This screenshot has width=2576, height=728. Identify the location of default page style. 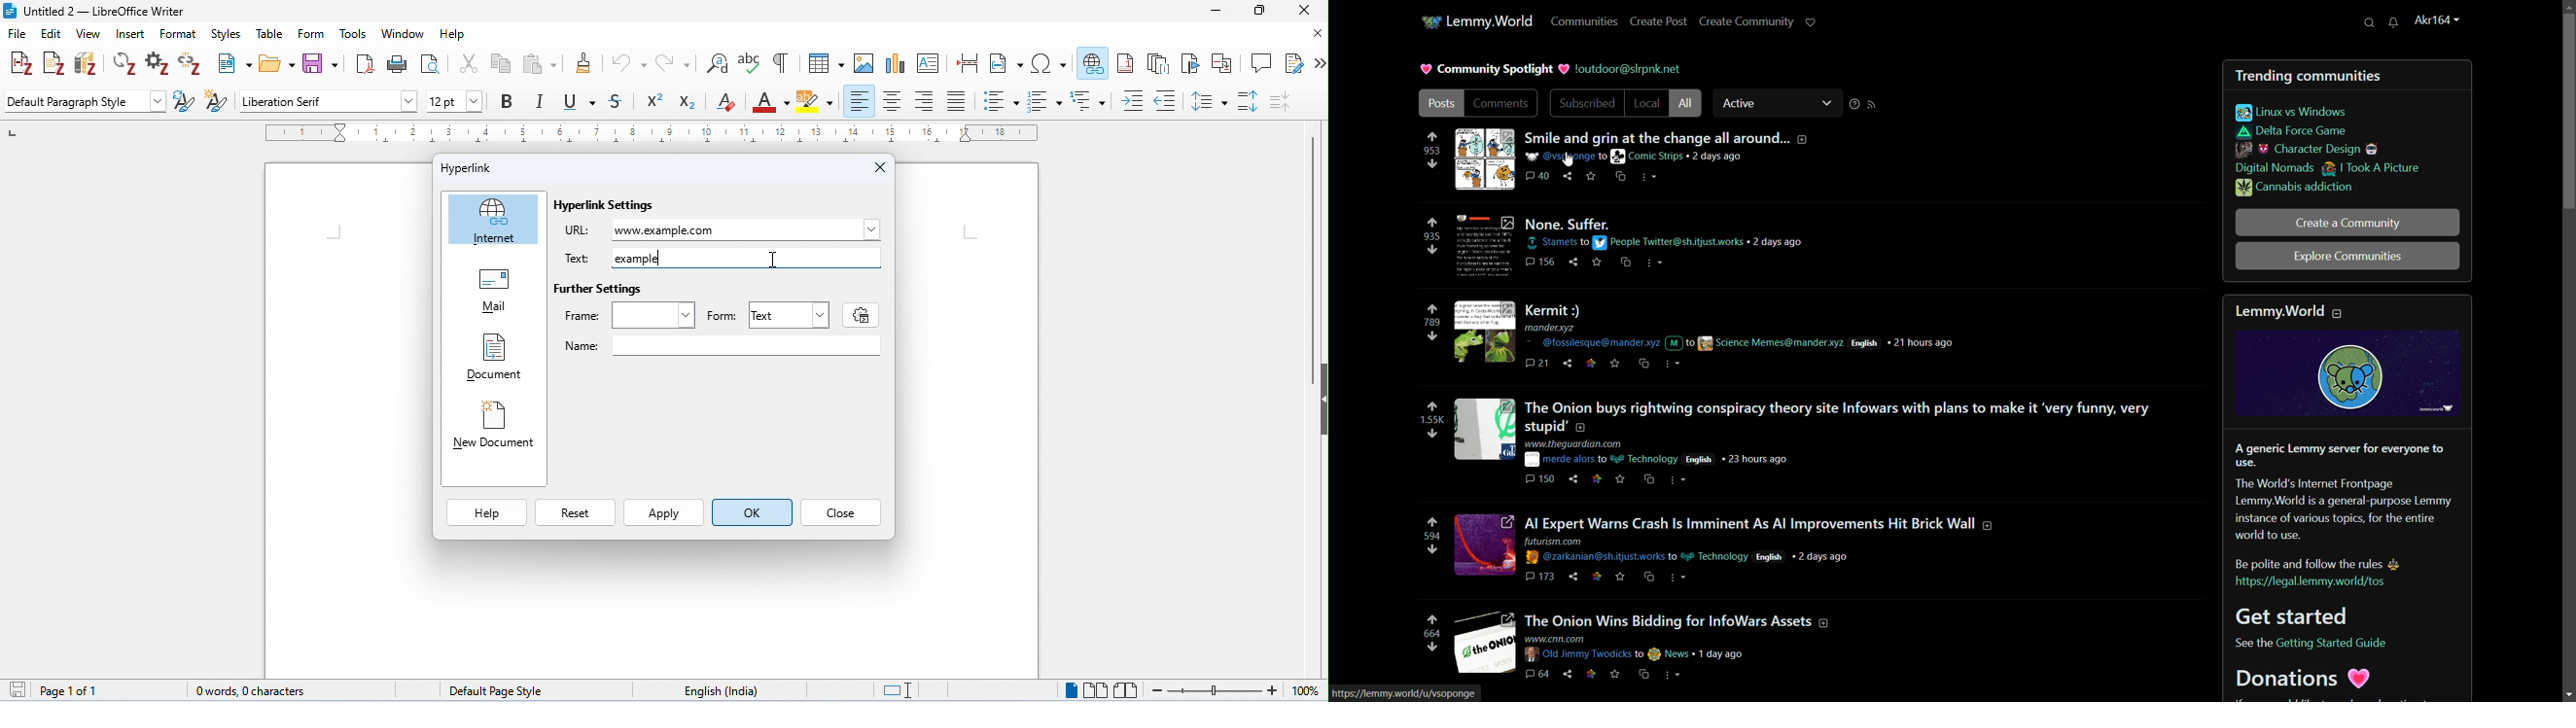
(497, 691).